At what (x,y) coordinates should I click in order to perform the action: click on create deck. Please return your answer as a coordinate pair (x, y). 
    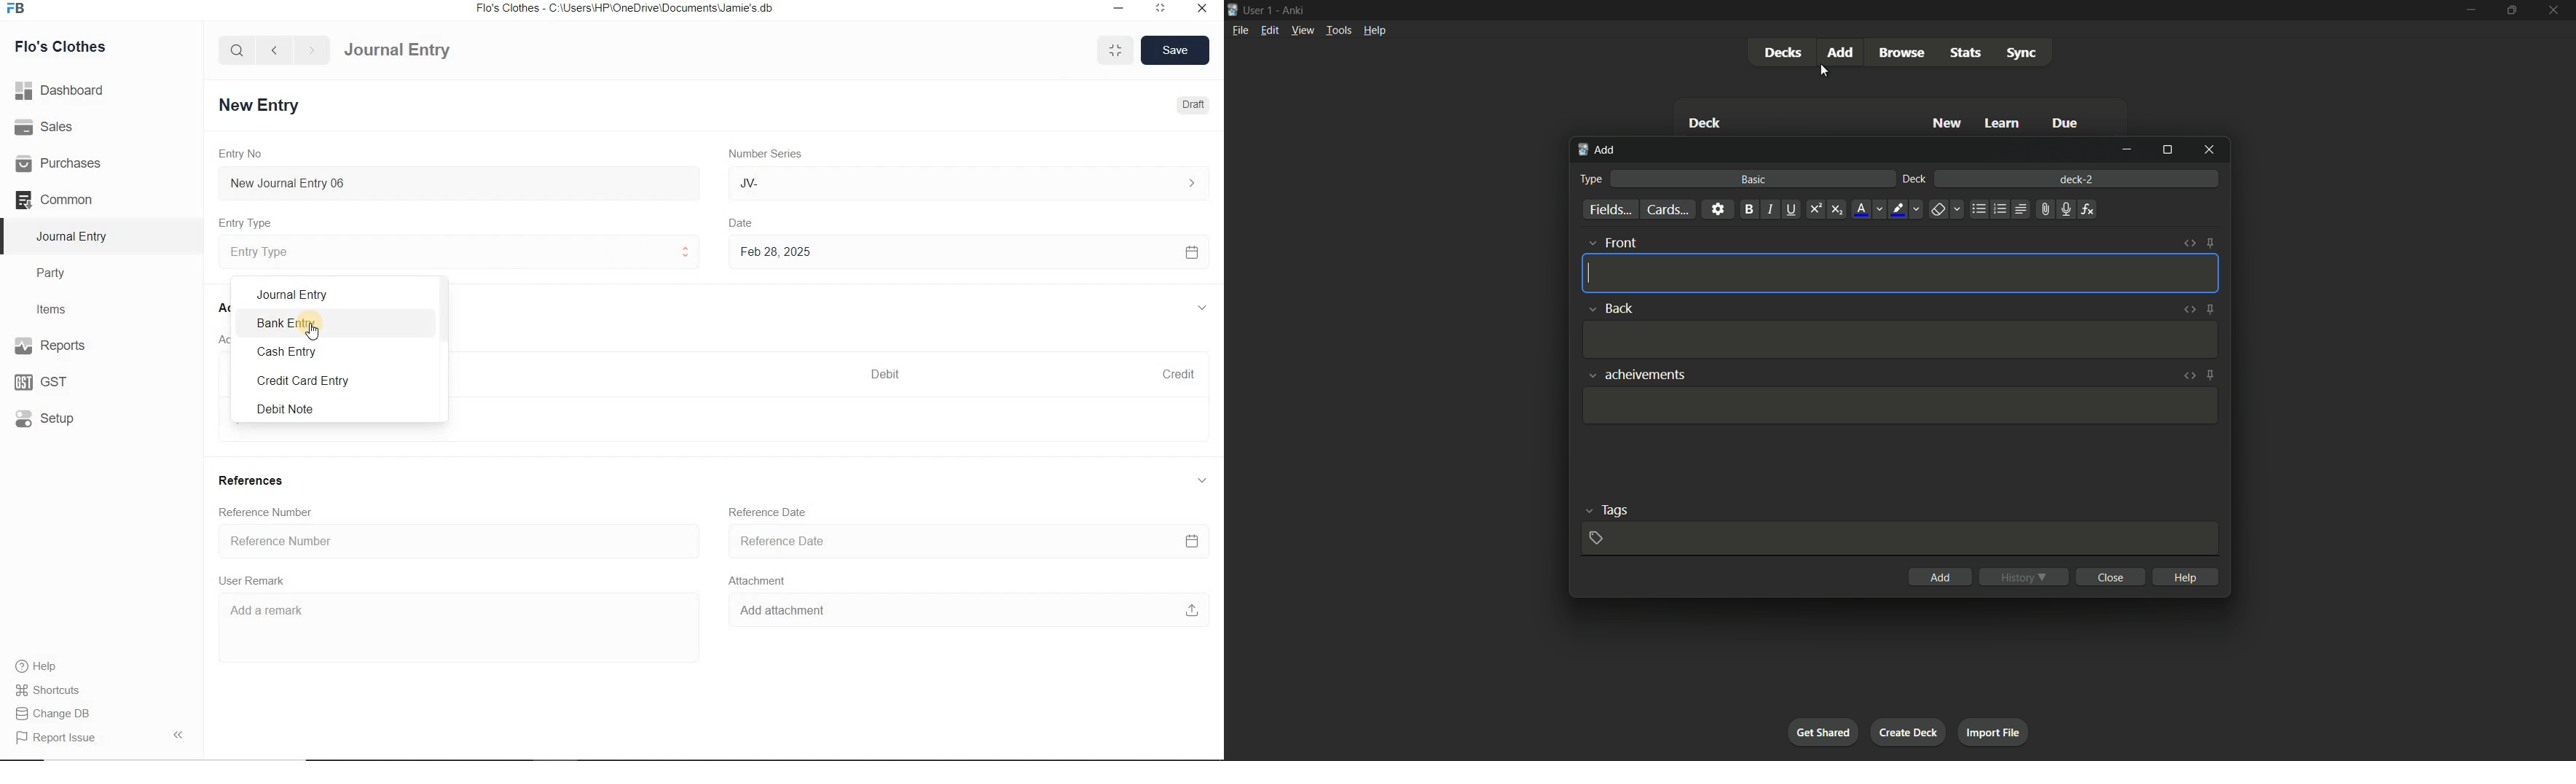
    Looking at the image, I should click on (1909, 731).